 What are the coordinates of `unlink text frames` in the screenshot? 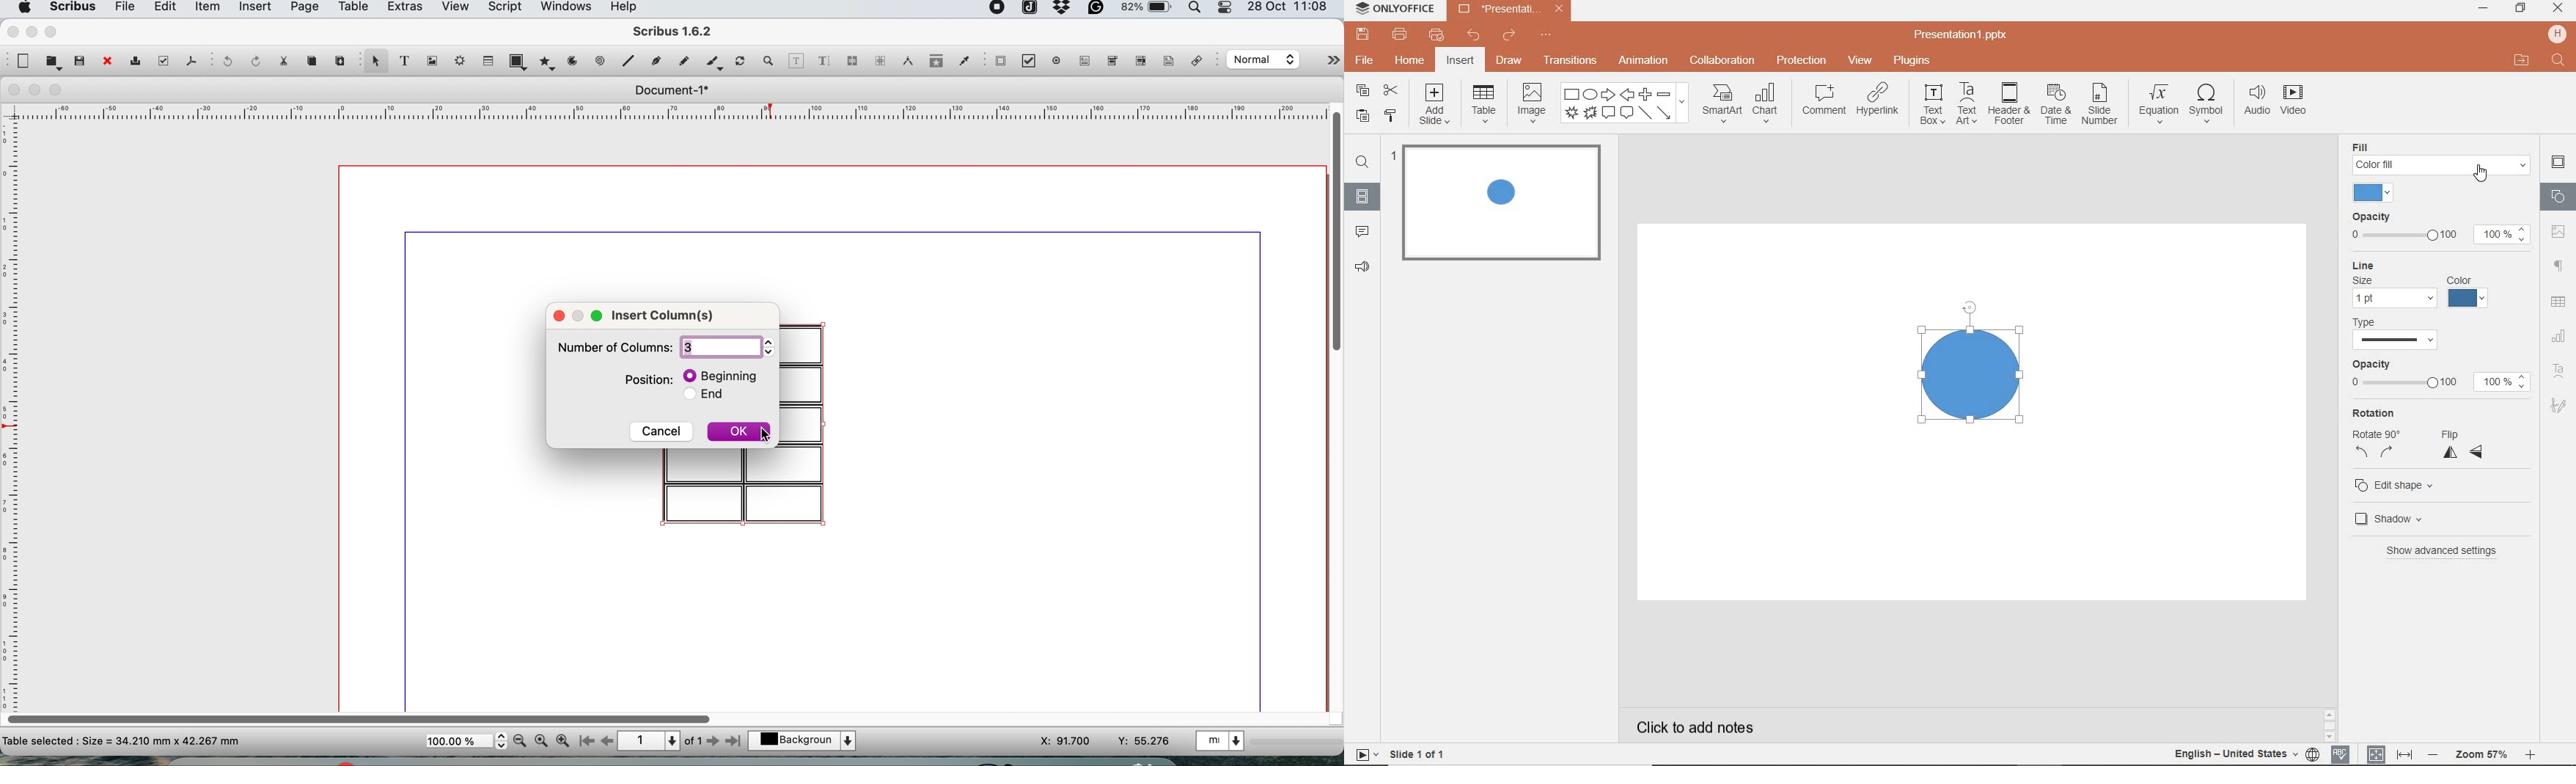 It's located at (879, 64).